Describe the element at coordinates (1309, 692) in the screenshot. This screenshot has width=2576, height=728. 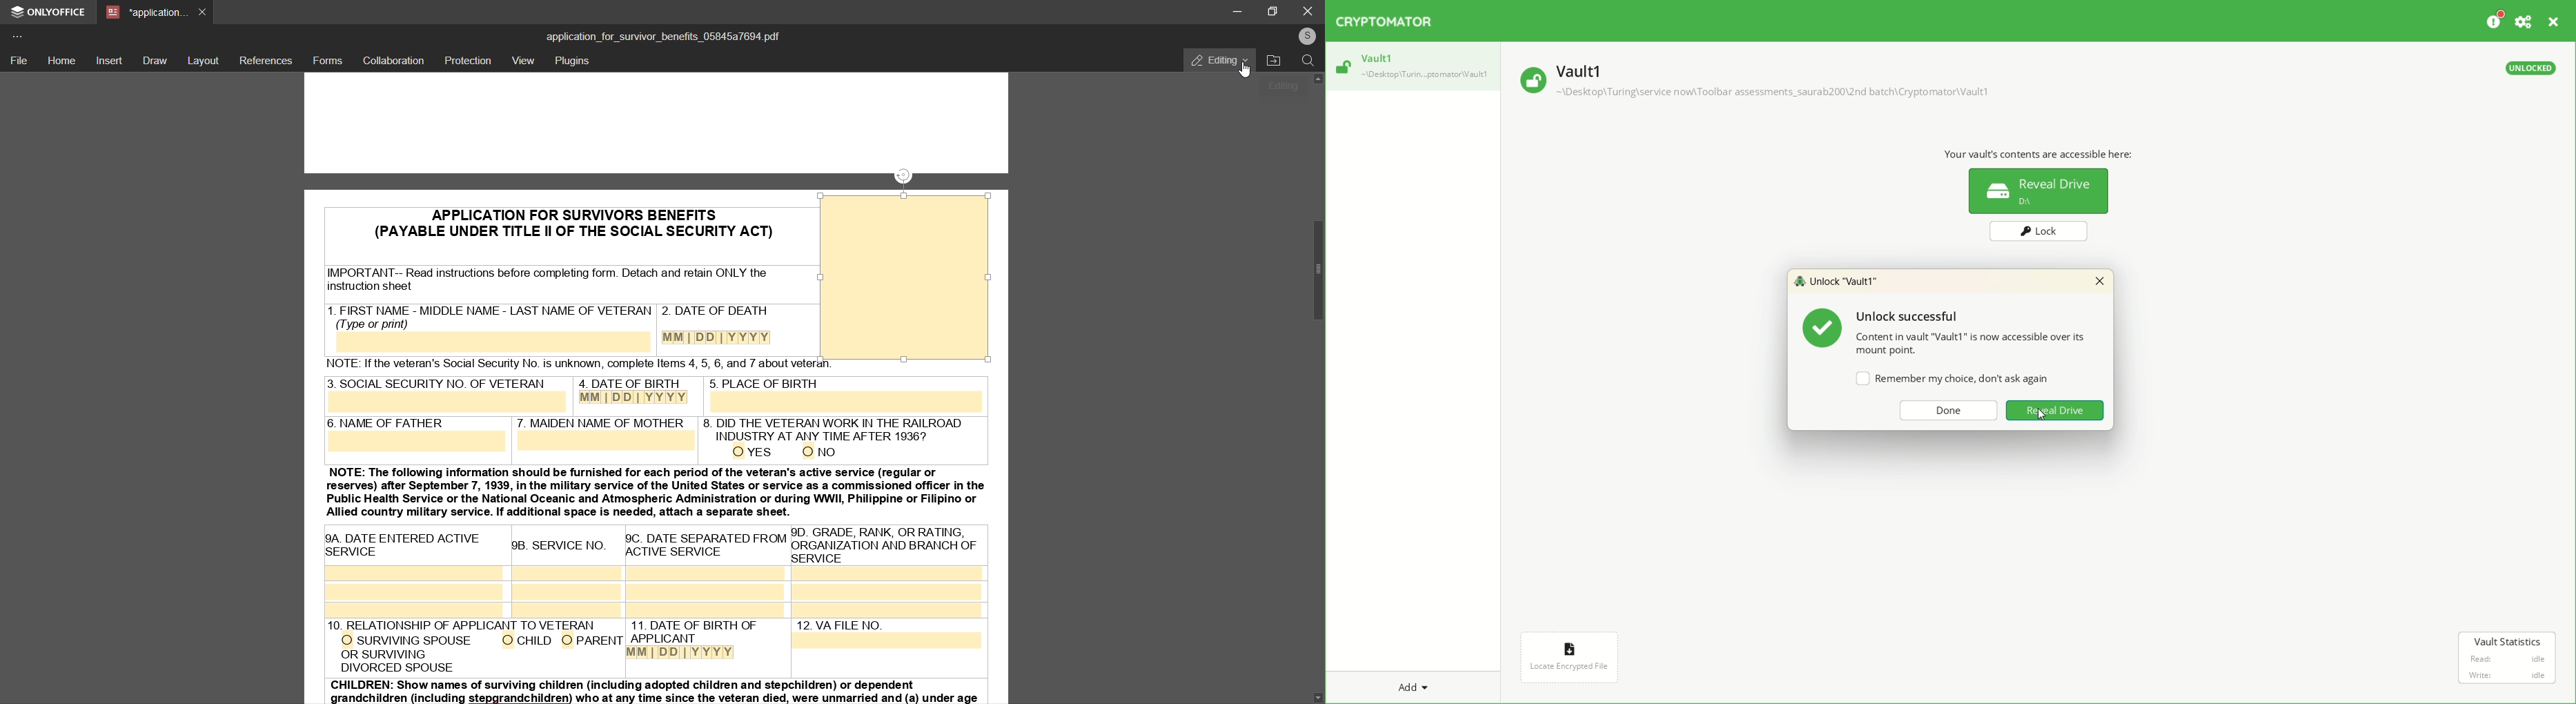
I see `move down` at that location.